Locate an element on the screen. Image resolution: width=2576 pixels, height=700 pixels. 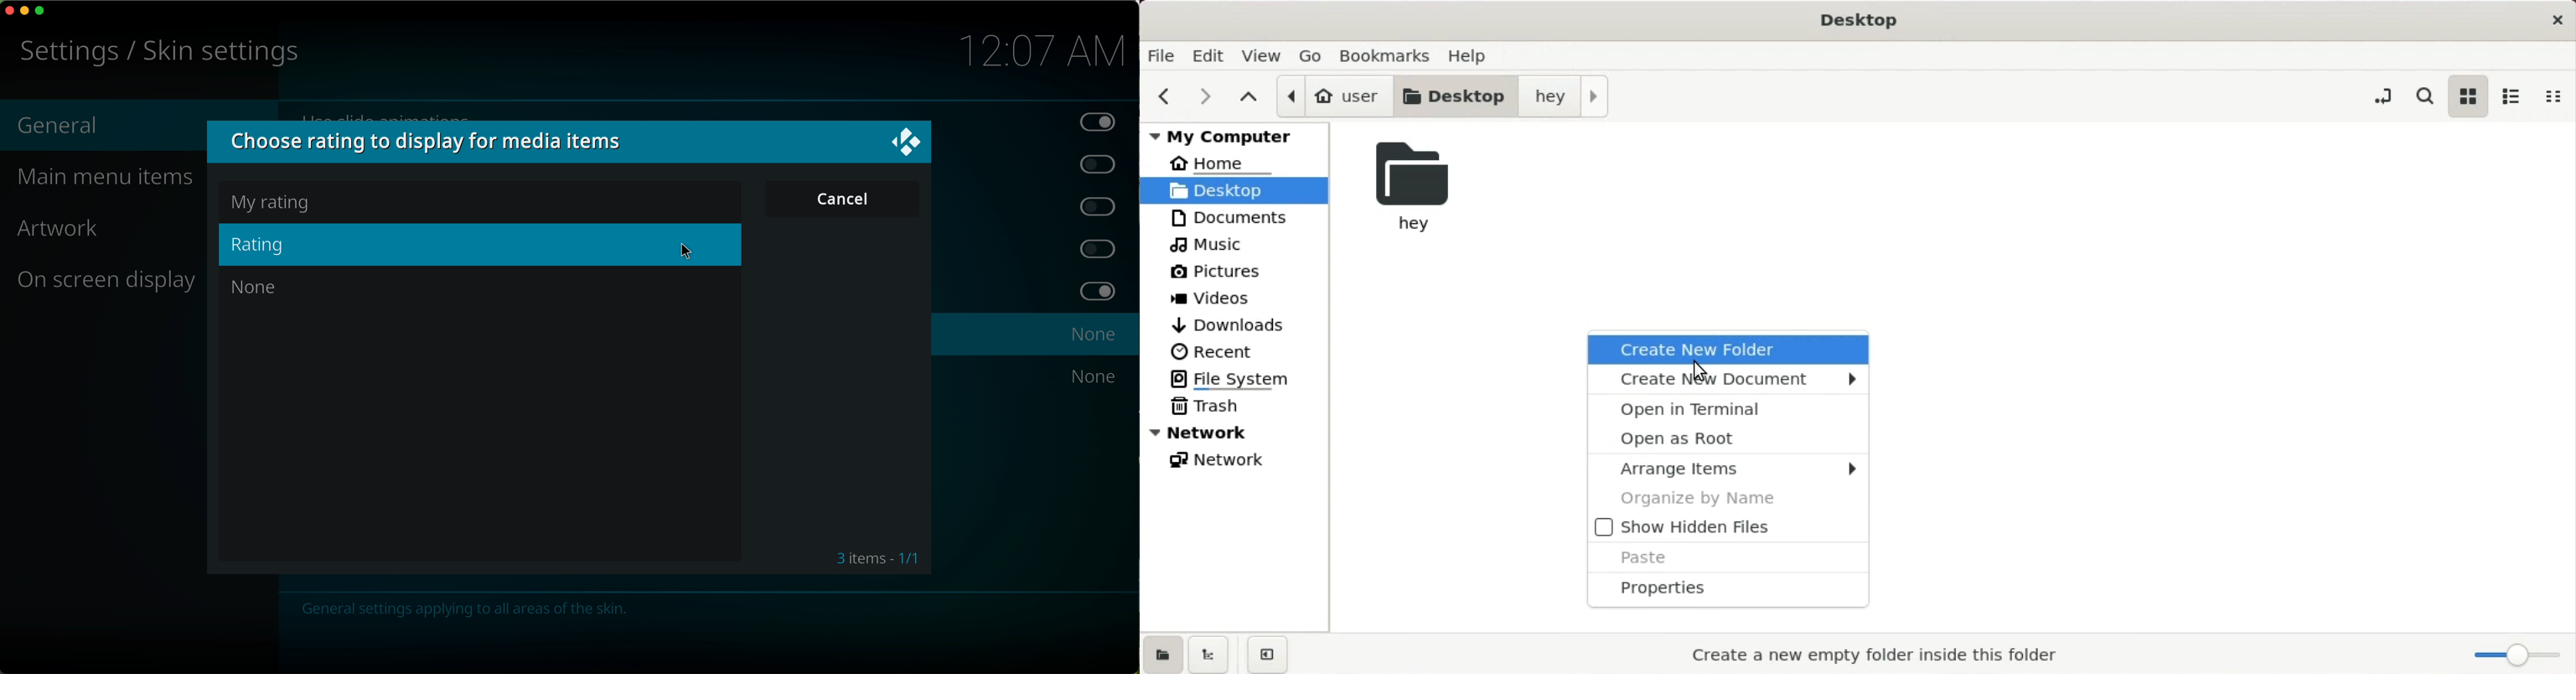
maximize is located at coordinates (43, 11).